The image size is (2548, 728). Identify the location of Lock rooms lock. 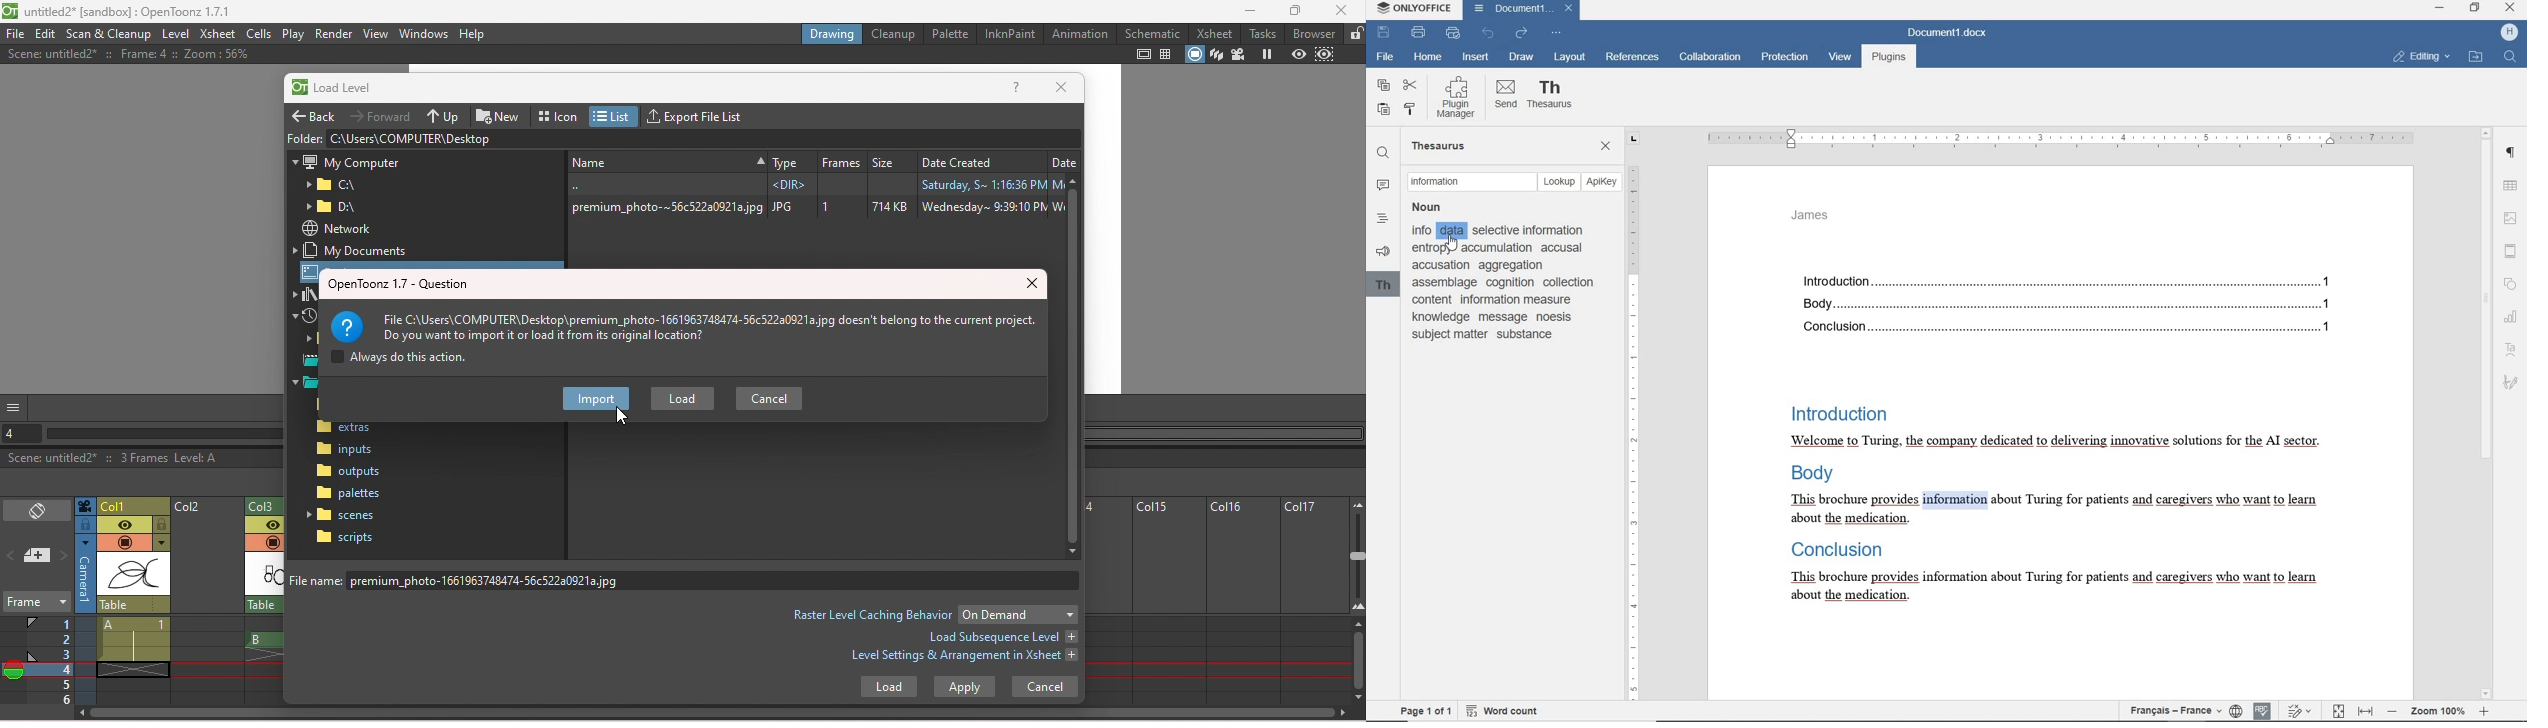
(1355, 33).